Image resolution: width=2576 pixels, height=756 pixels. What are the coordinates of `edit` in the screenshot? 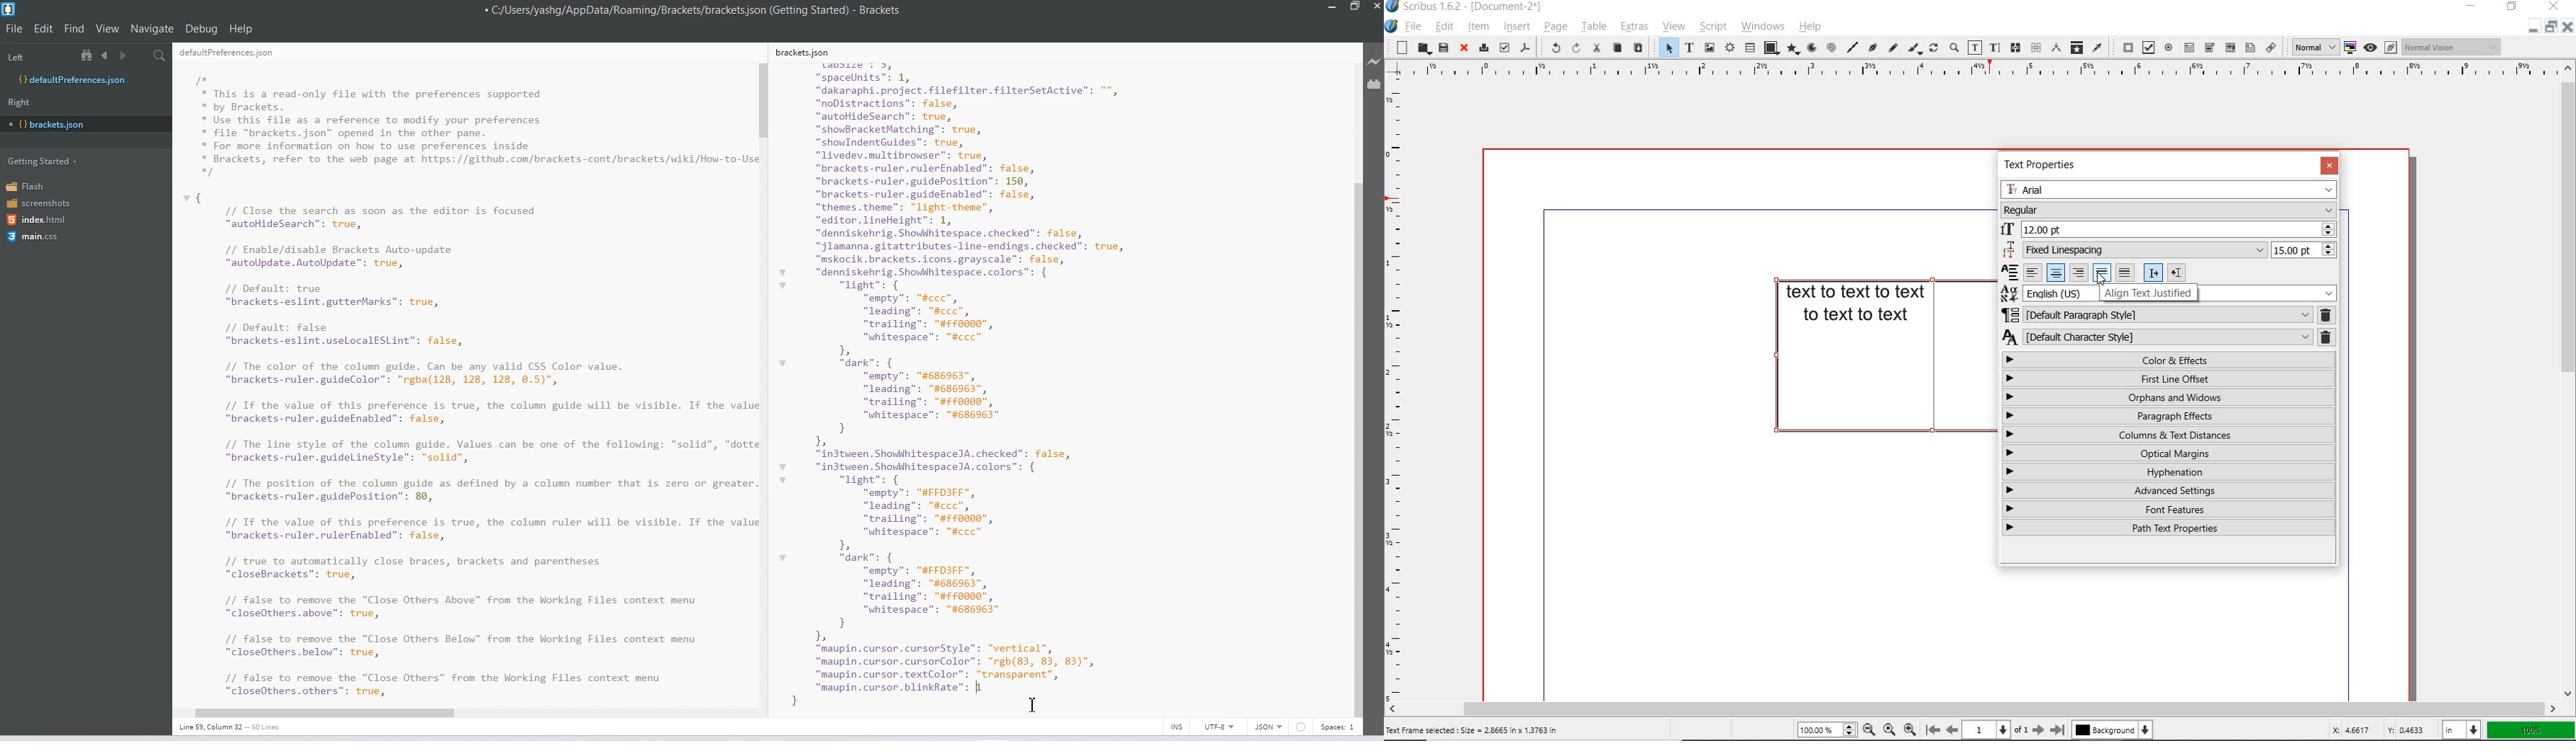 It's located at (1444, 27).